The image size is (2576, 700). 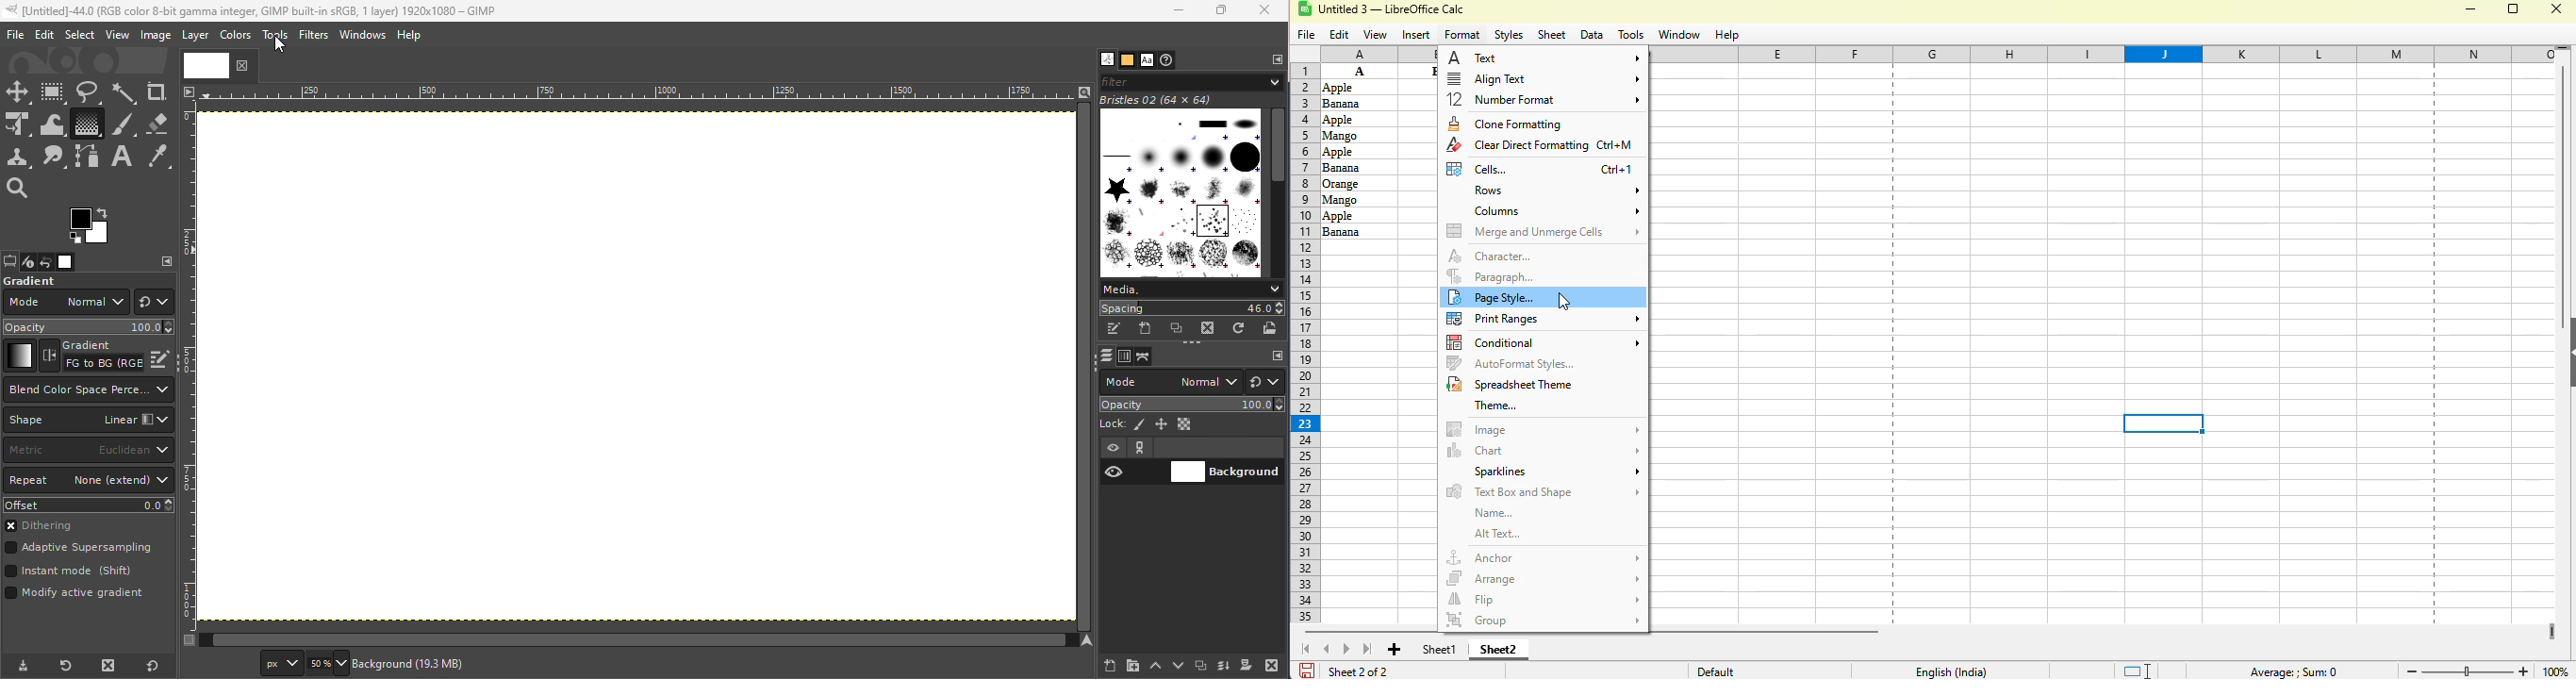 I want to click on 100% (zoom level), so click(x=2556, y=668).